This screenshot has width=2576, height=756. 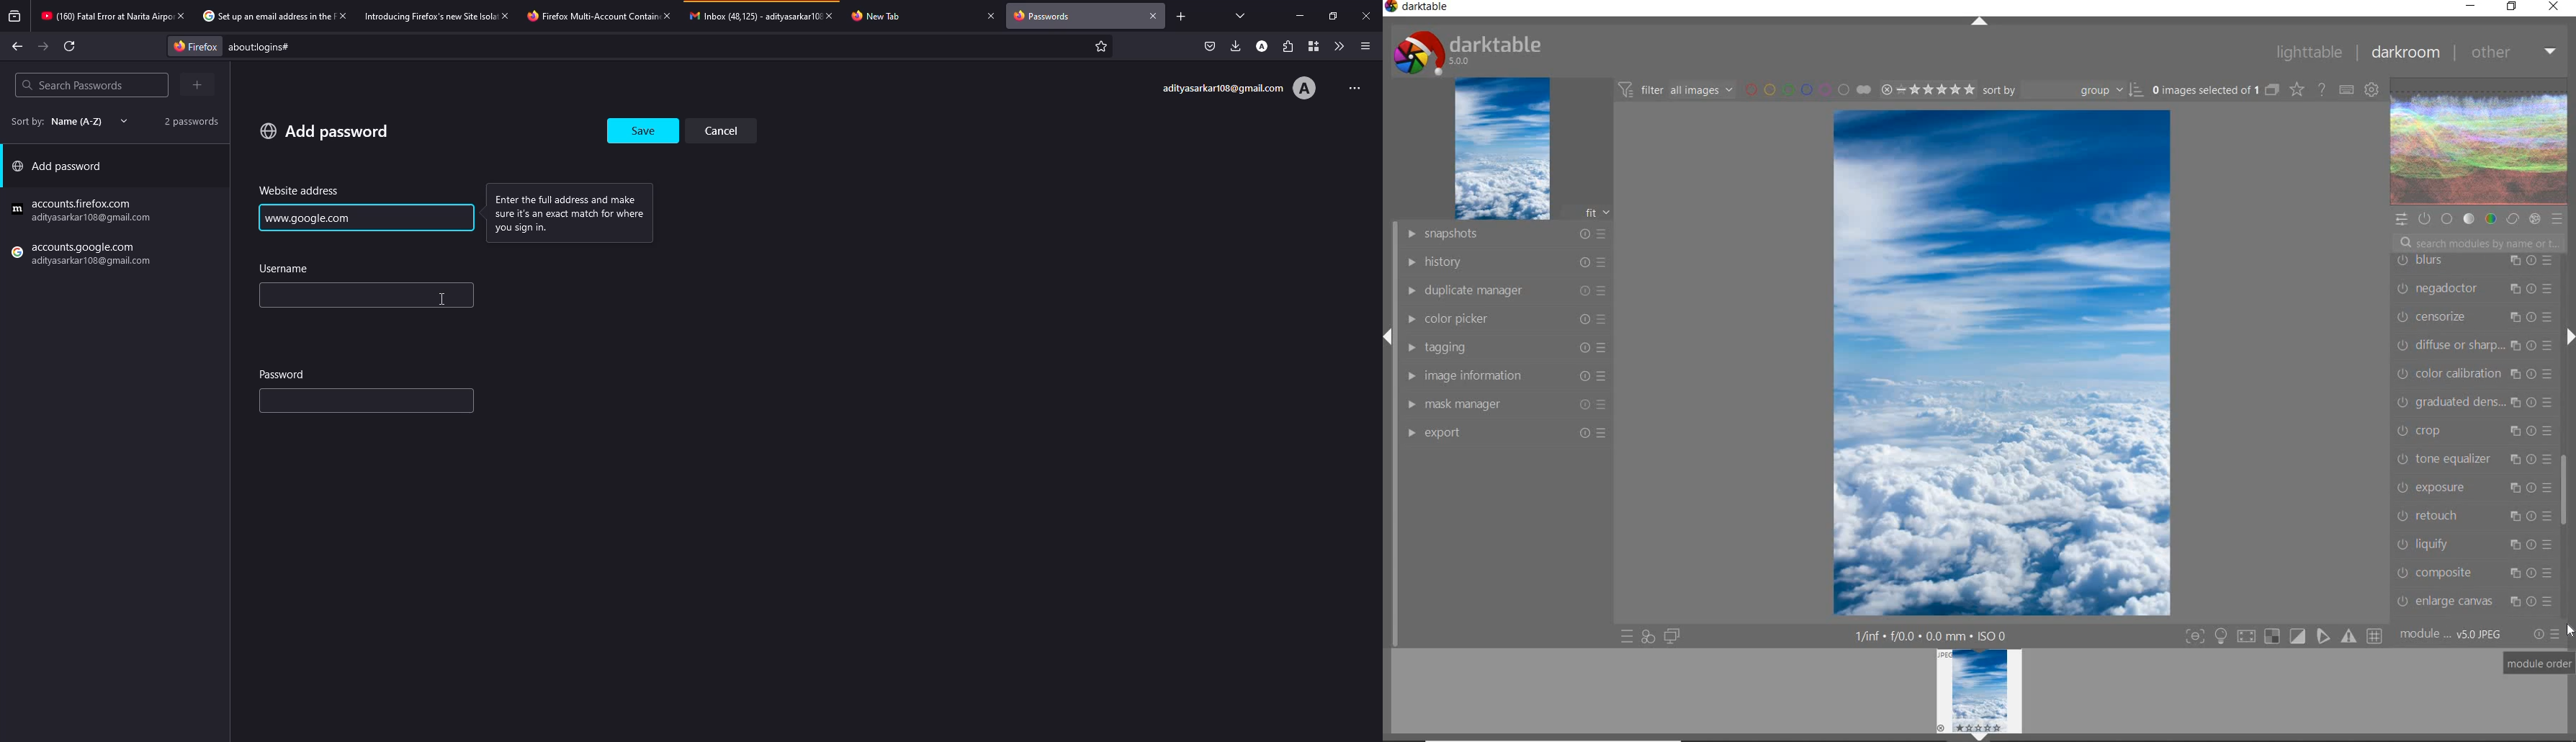 I want to click on OTHER, so click(x=2512, y=54).